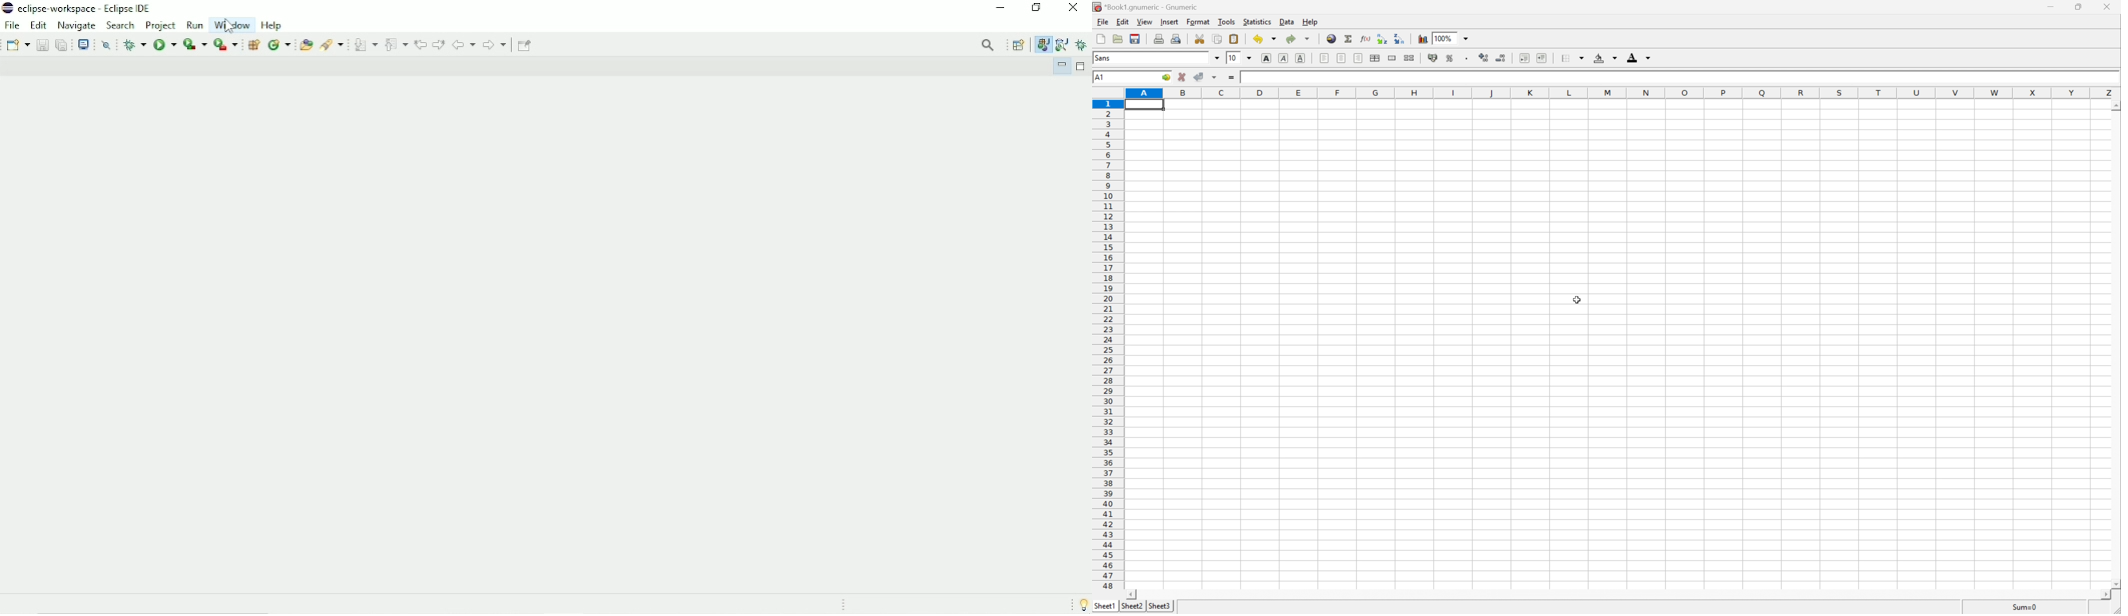 This screenshot has width=2128, height=616. Describe the element at coordinates (1257, 21) in the screenshot. I see `Statistics` at that location.